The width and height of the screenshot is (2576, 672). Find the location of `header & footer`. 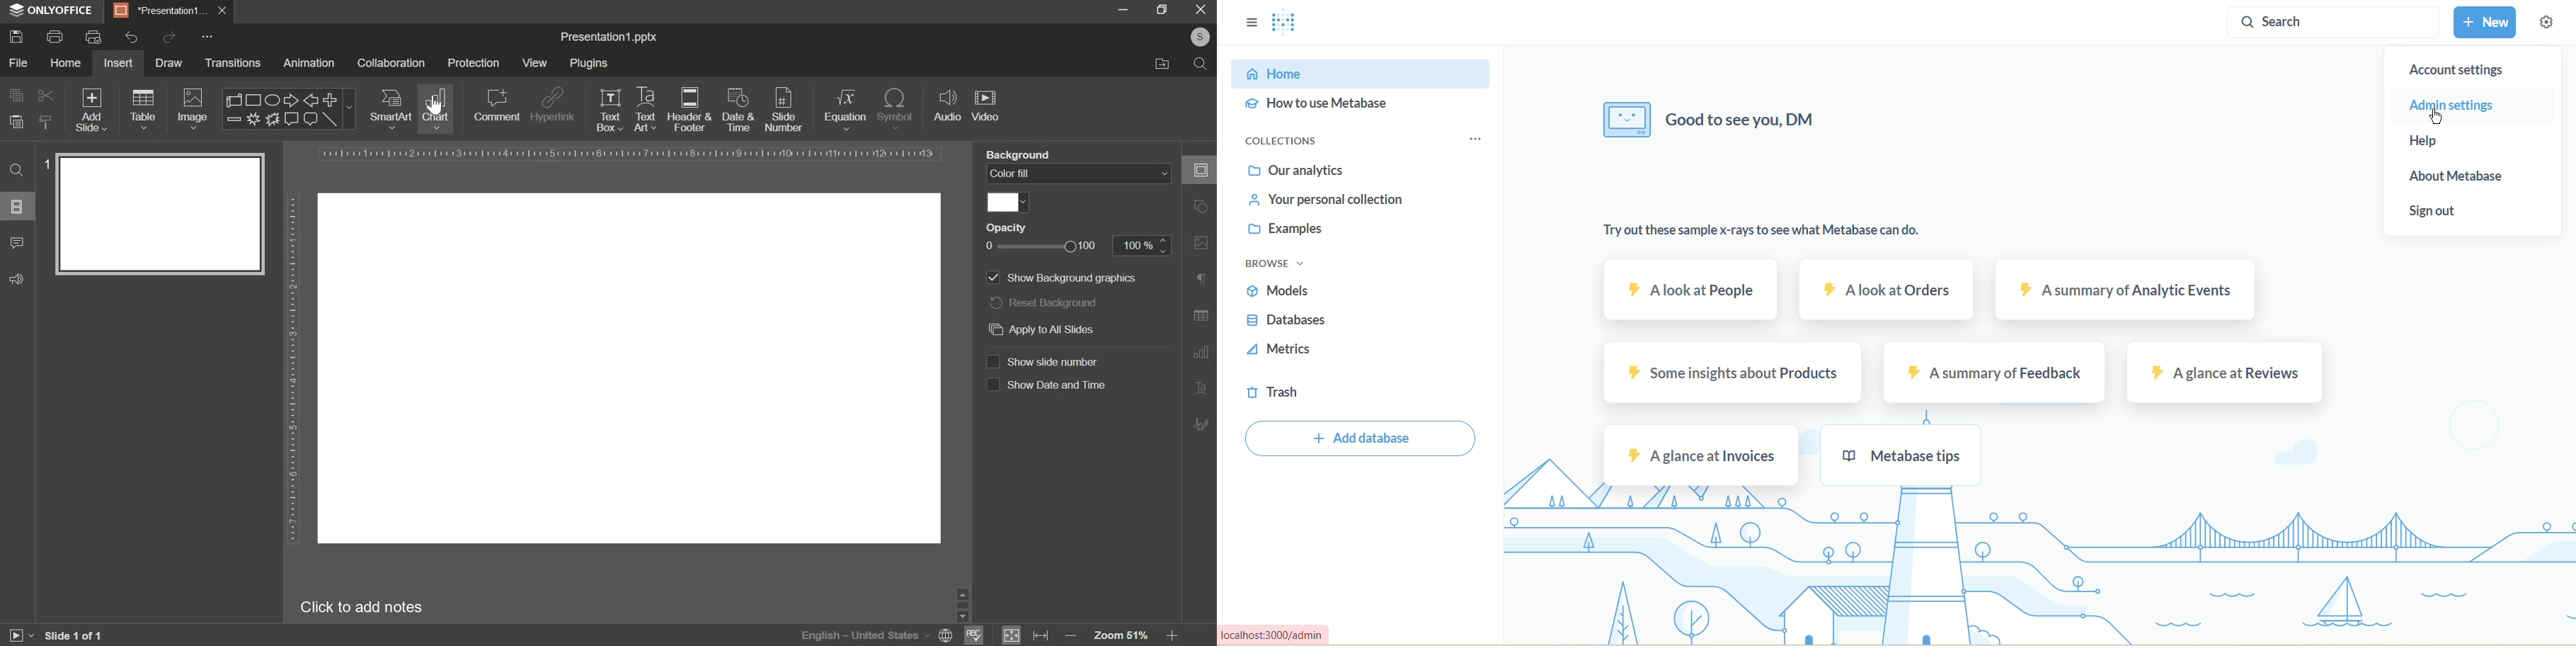

header & footer is located at coordinates (690, 110).